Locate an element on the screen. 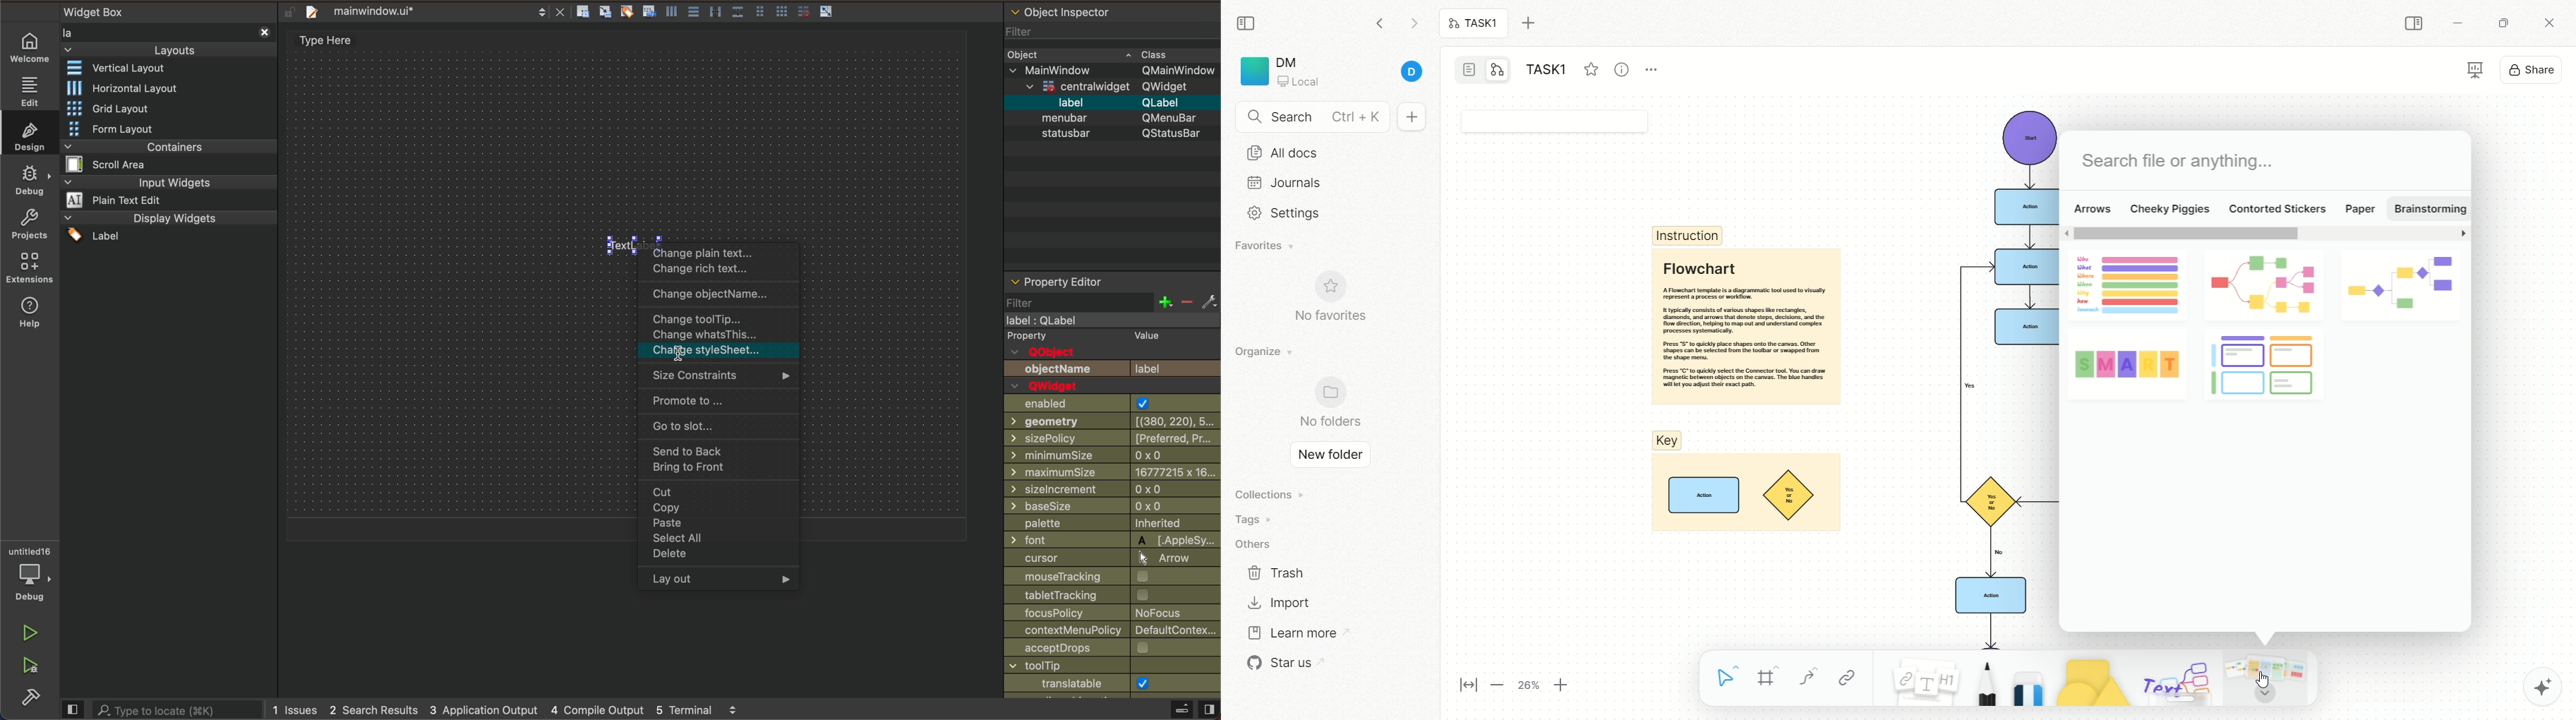 This screenshot has width=2576, height=728. property is located at coordinates (1110, 338).